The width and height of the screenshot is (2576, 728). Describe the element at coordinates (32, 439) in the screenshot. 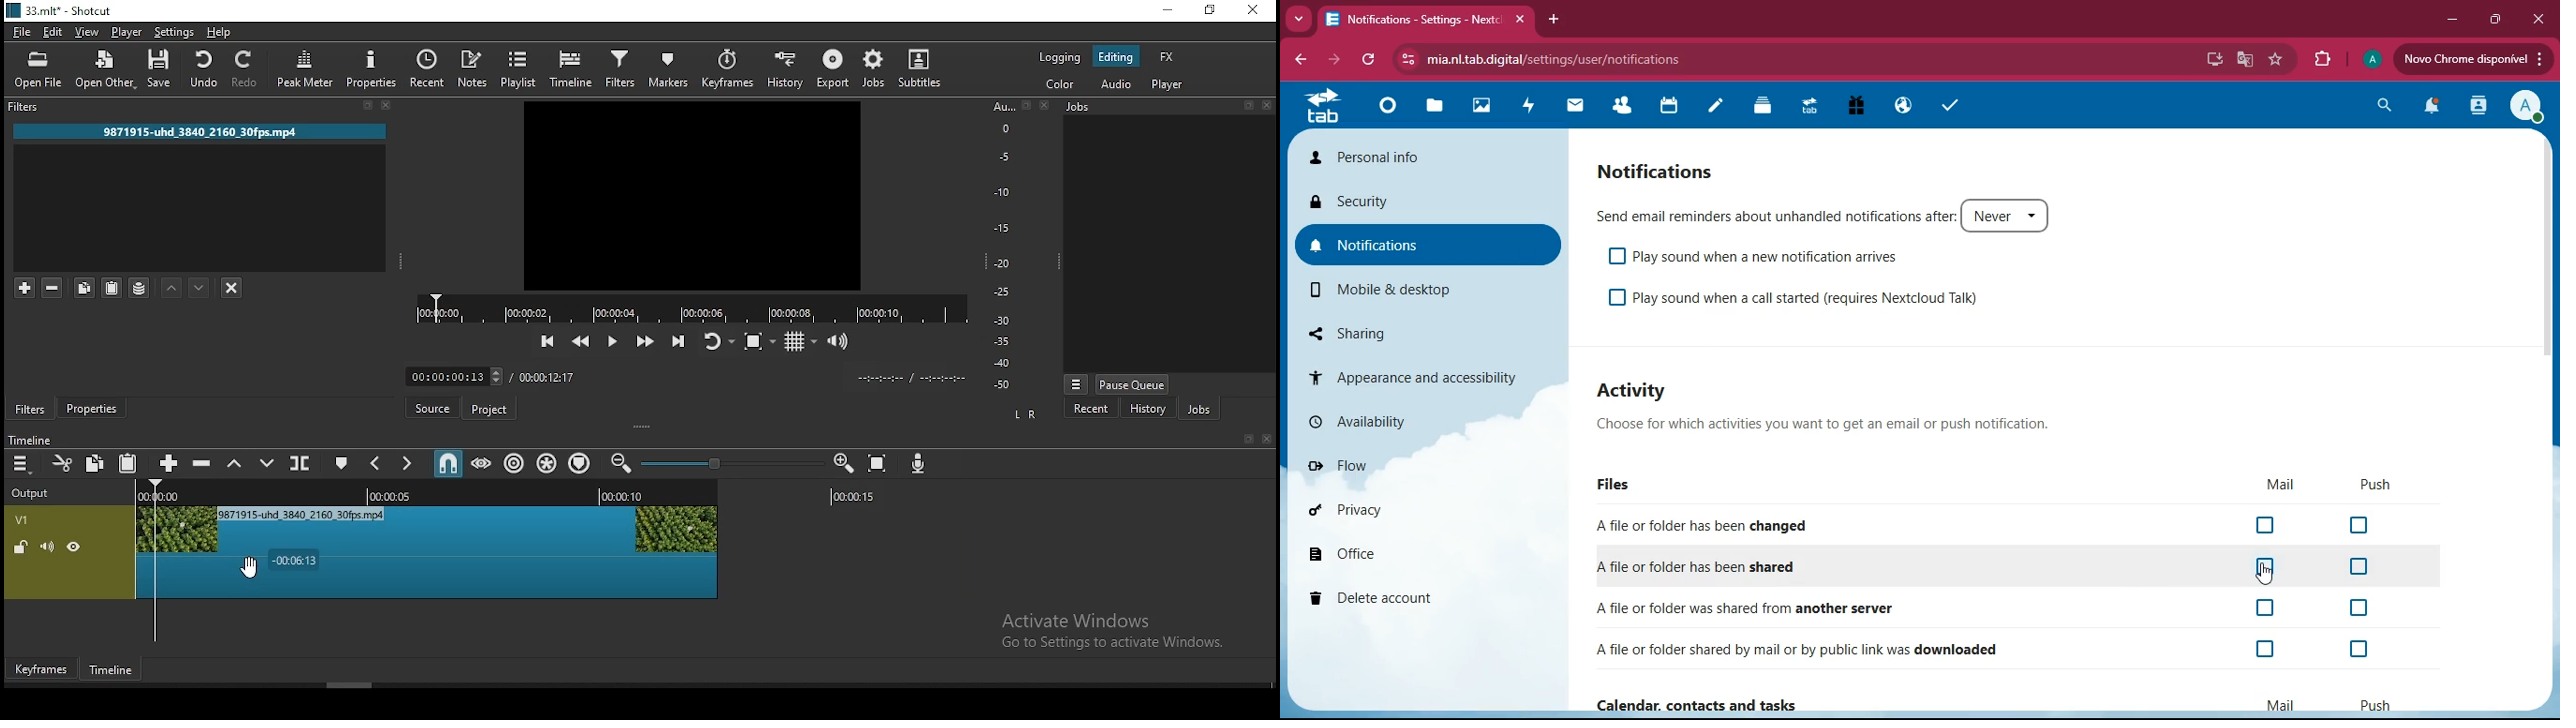

I see `timeline` at that location.